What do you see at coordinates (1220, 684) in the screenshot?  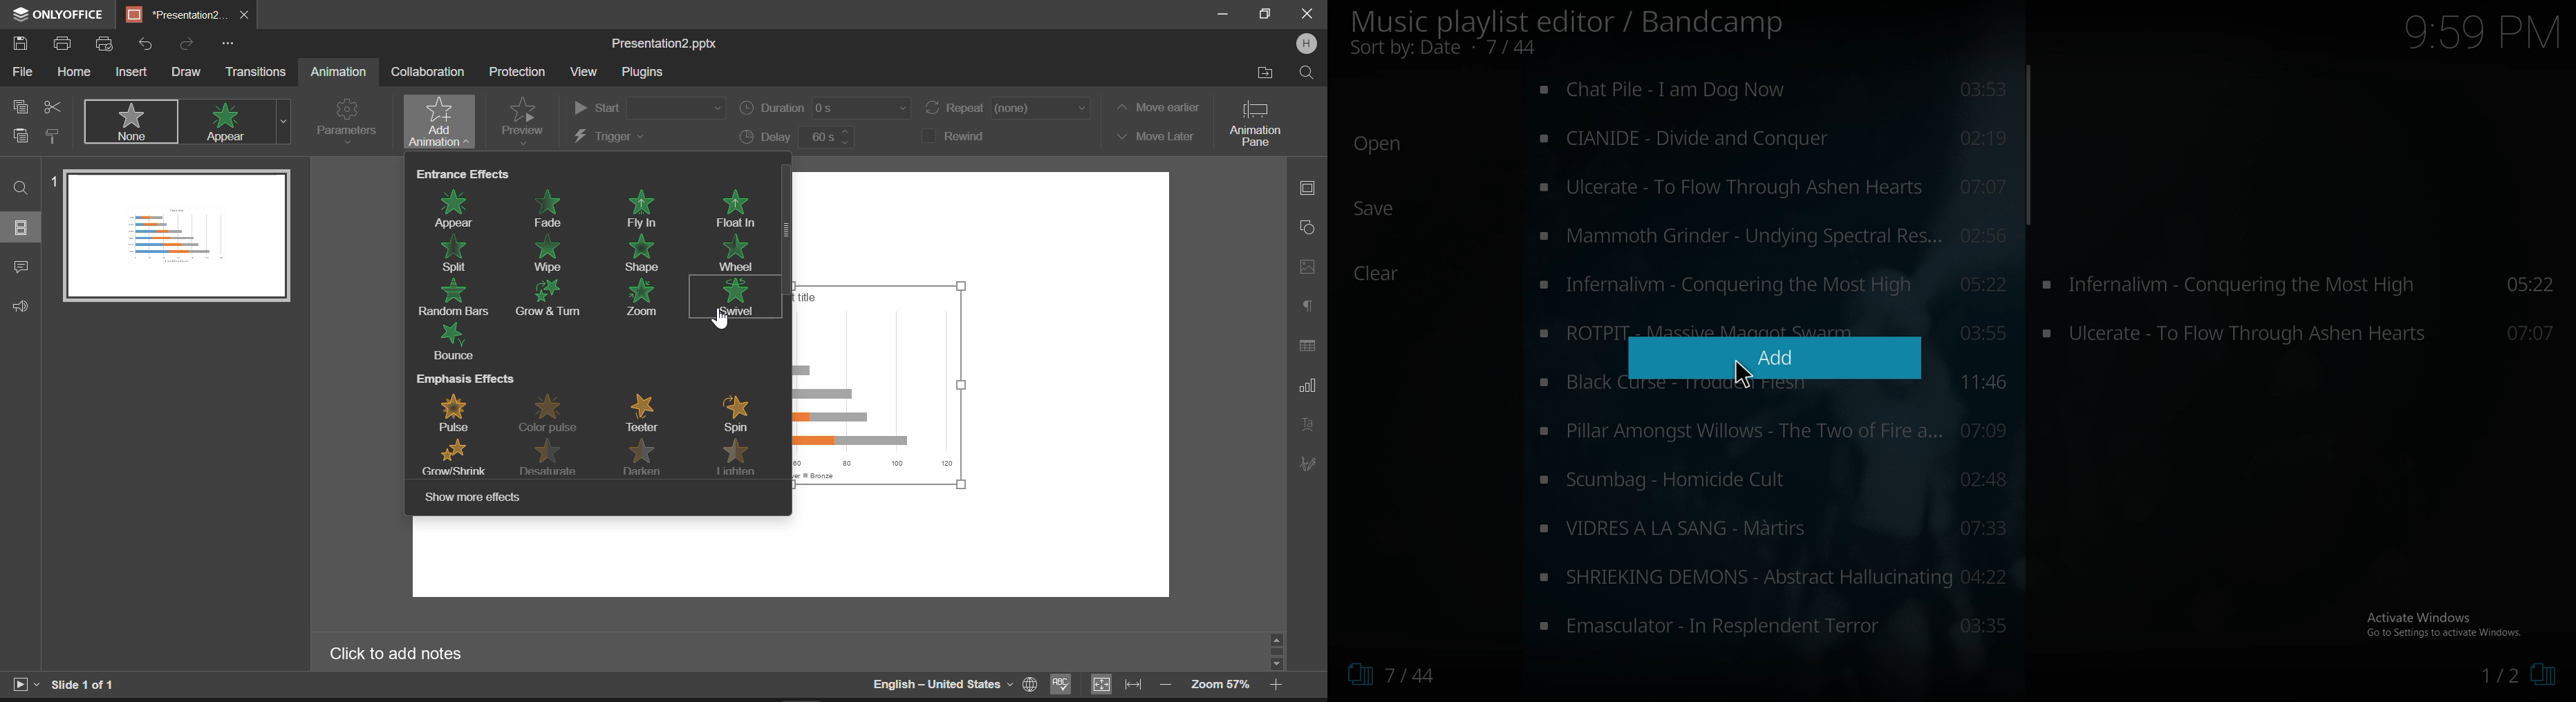 I see `Zoom 57%` at bounding box center [1220, 684].